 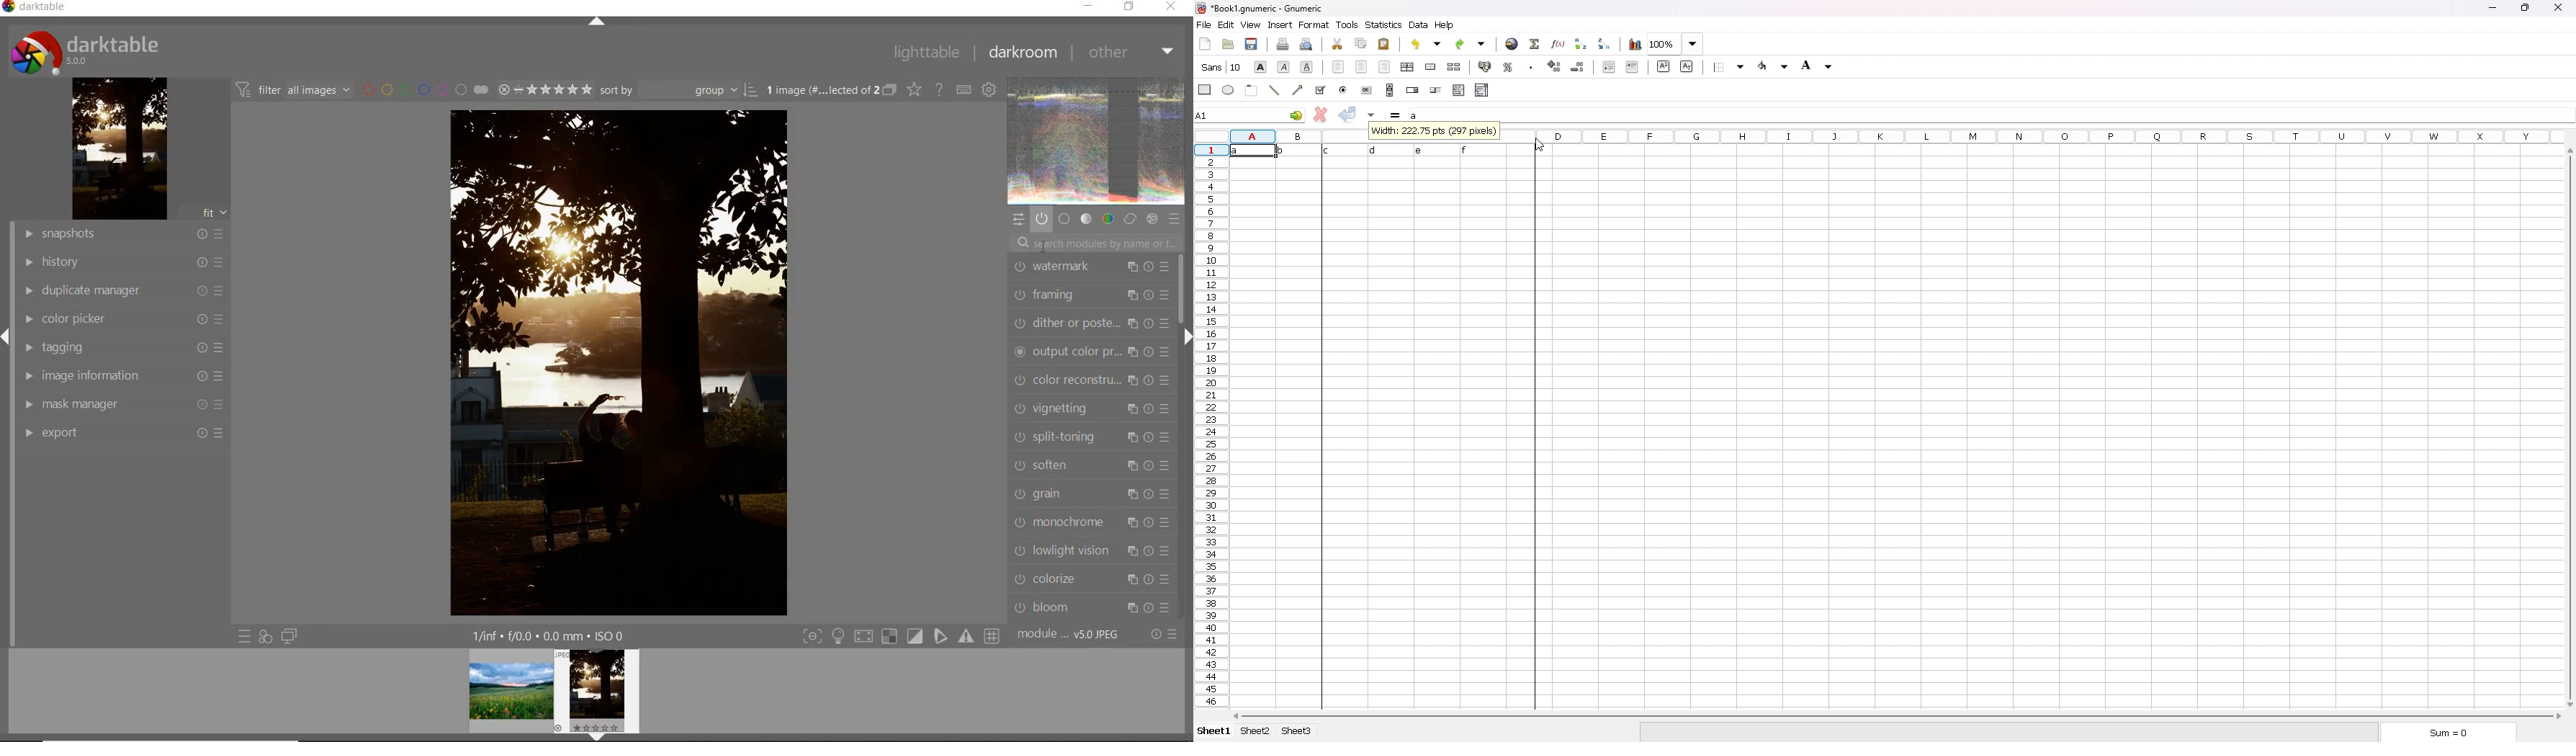 What do you see at coordinates (545, 91) in the screenshot?
I see `selected Image range rating` at bounding box center [545, 91].